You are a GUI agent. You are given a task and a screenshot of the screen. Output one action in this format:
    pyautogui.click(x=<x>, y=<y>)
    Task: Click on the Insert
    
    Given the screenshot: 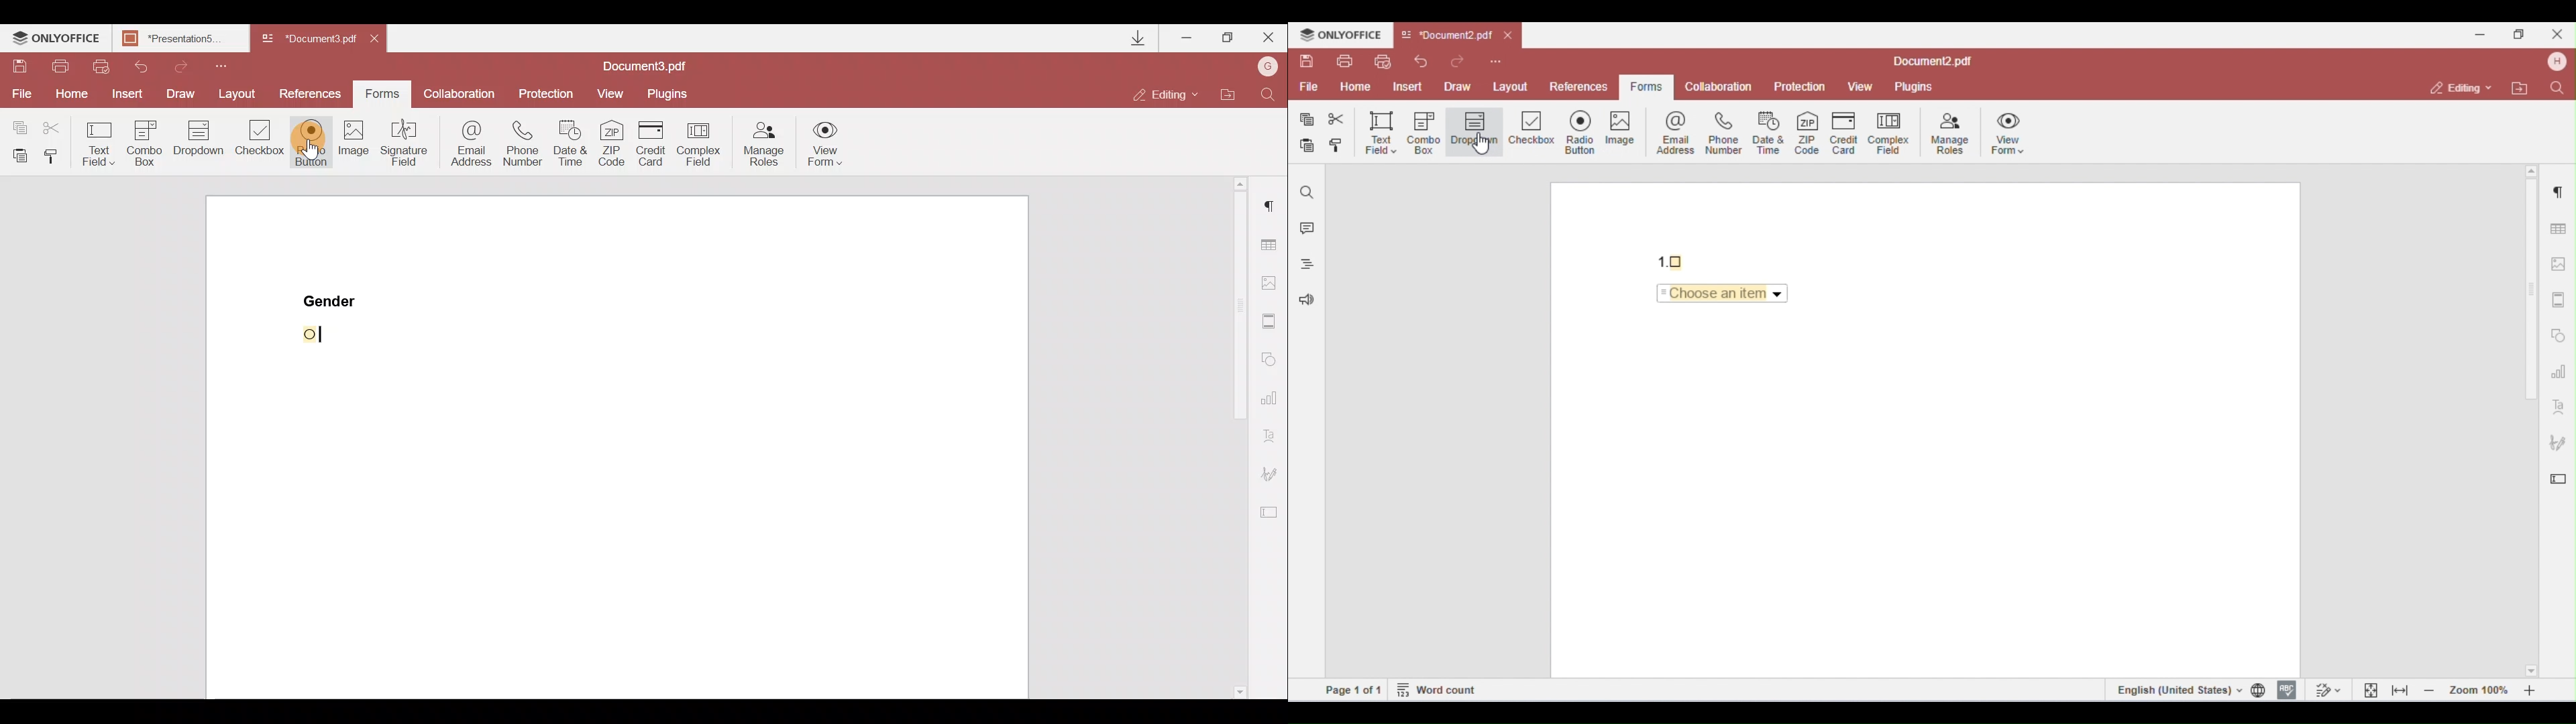 What is the action you would take?
    pyautogui.click(x=125, y=95)
    